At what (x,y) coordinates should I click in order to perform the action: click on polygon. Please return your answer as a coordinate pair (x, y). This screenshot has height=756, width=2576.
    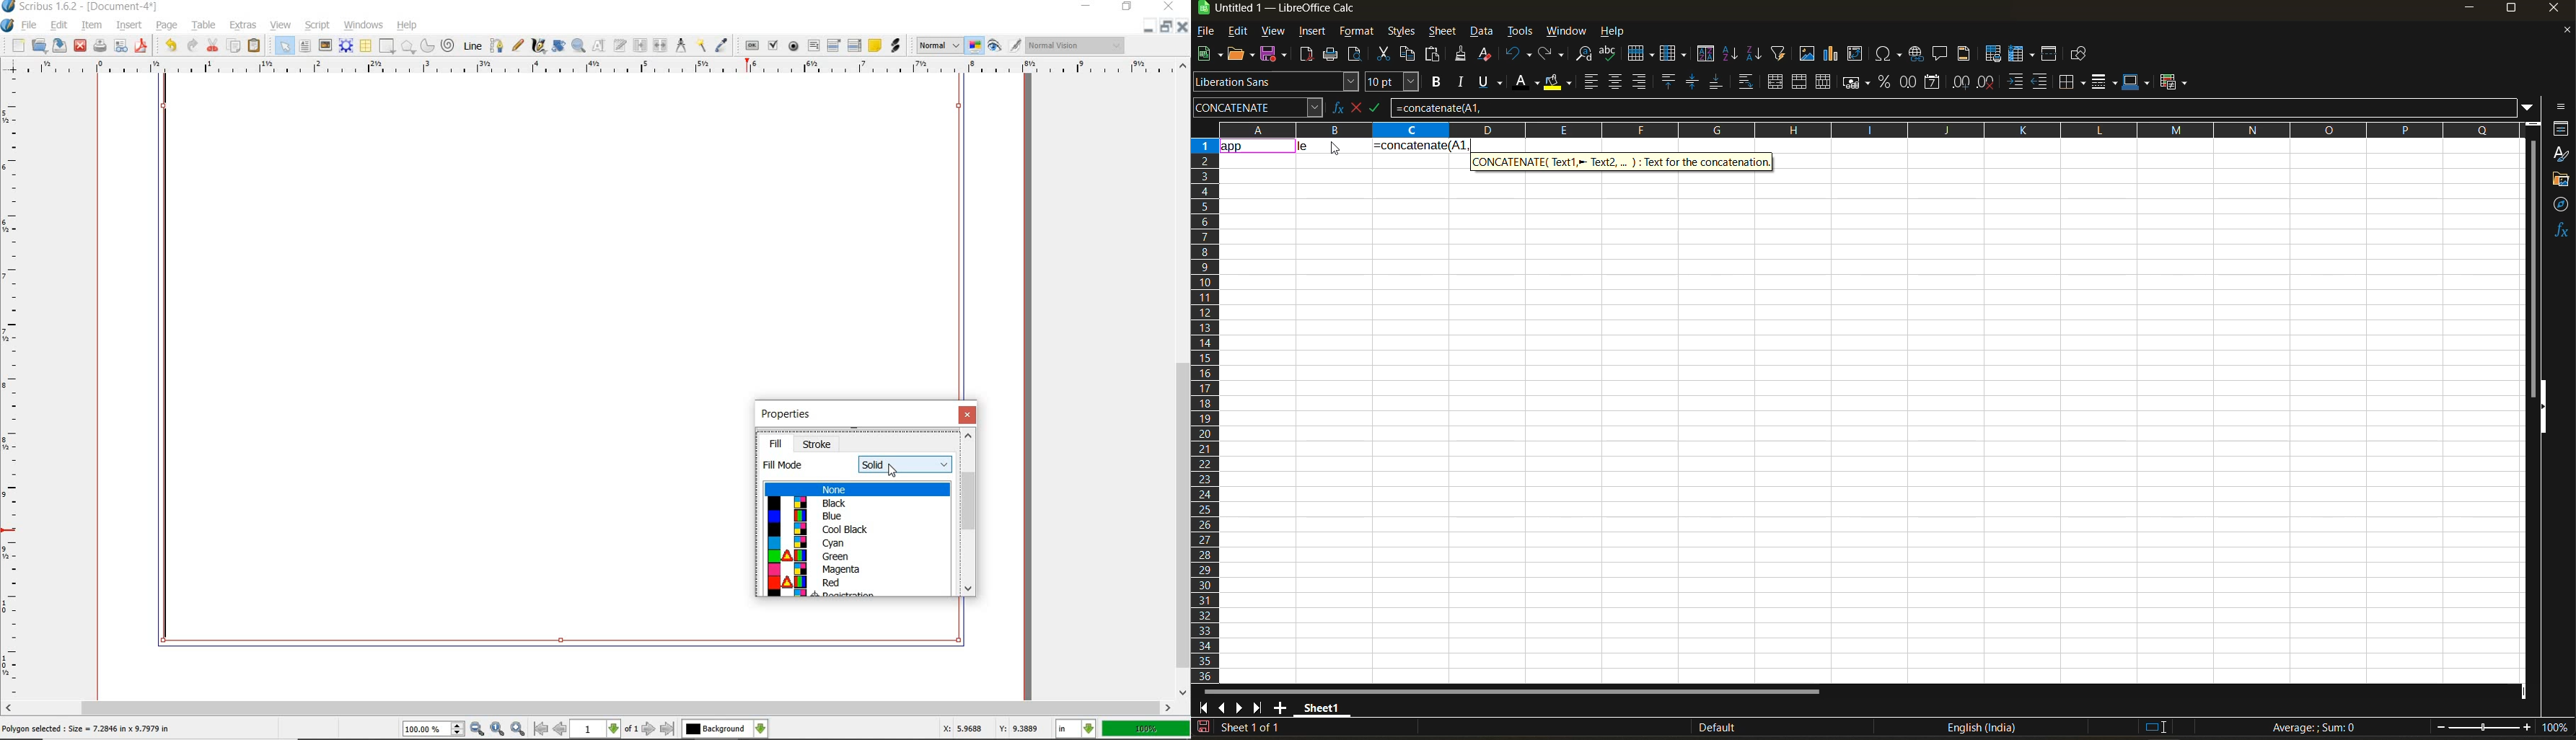
    Looking at the image, I should click on (408, 47).